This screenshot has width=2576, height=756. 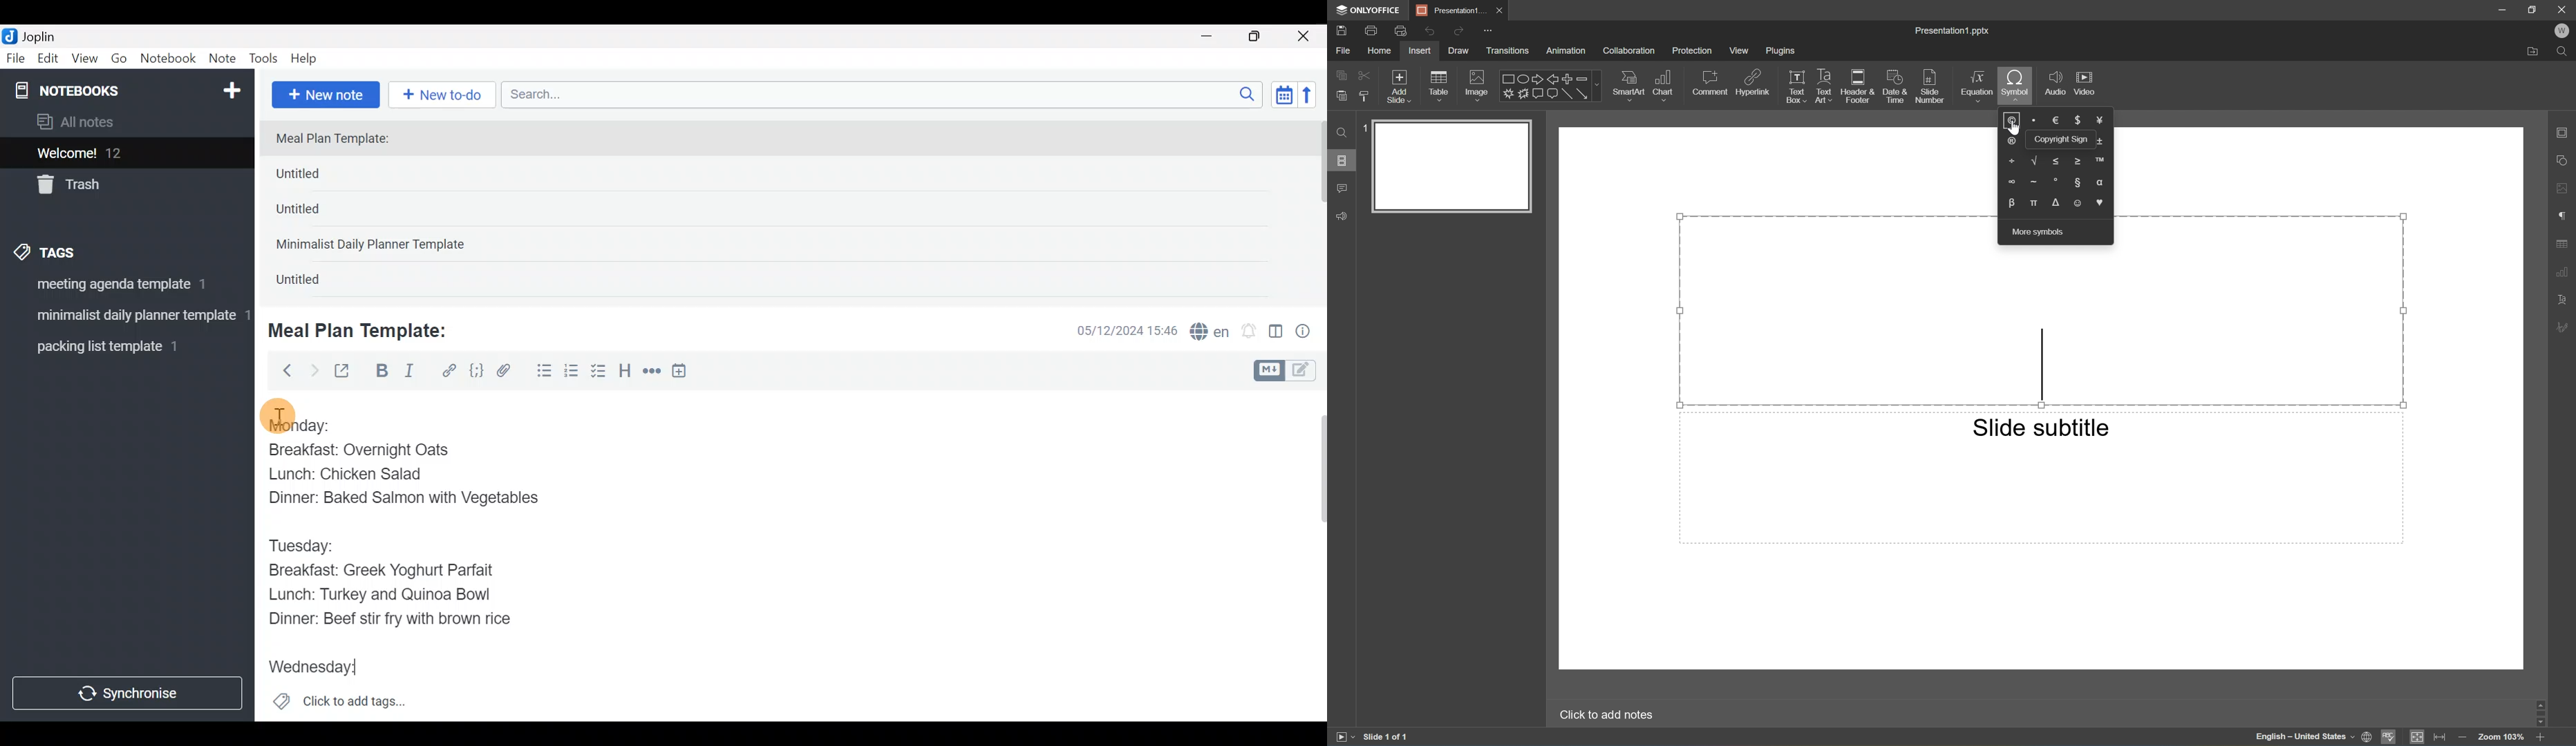 I want to click on Meal Plan Template:, so click(x=366, y=329).